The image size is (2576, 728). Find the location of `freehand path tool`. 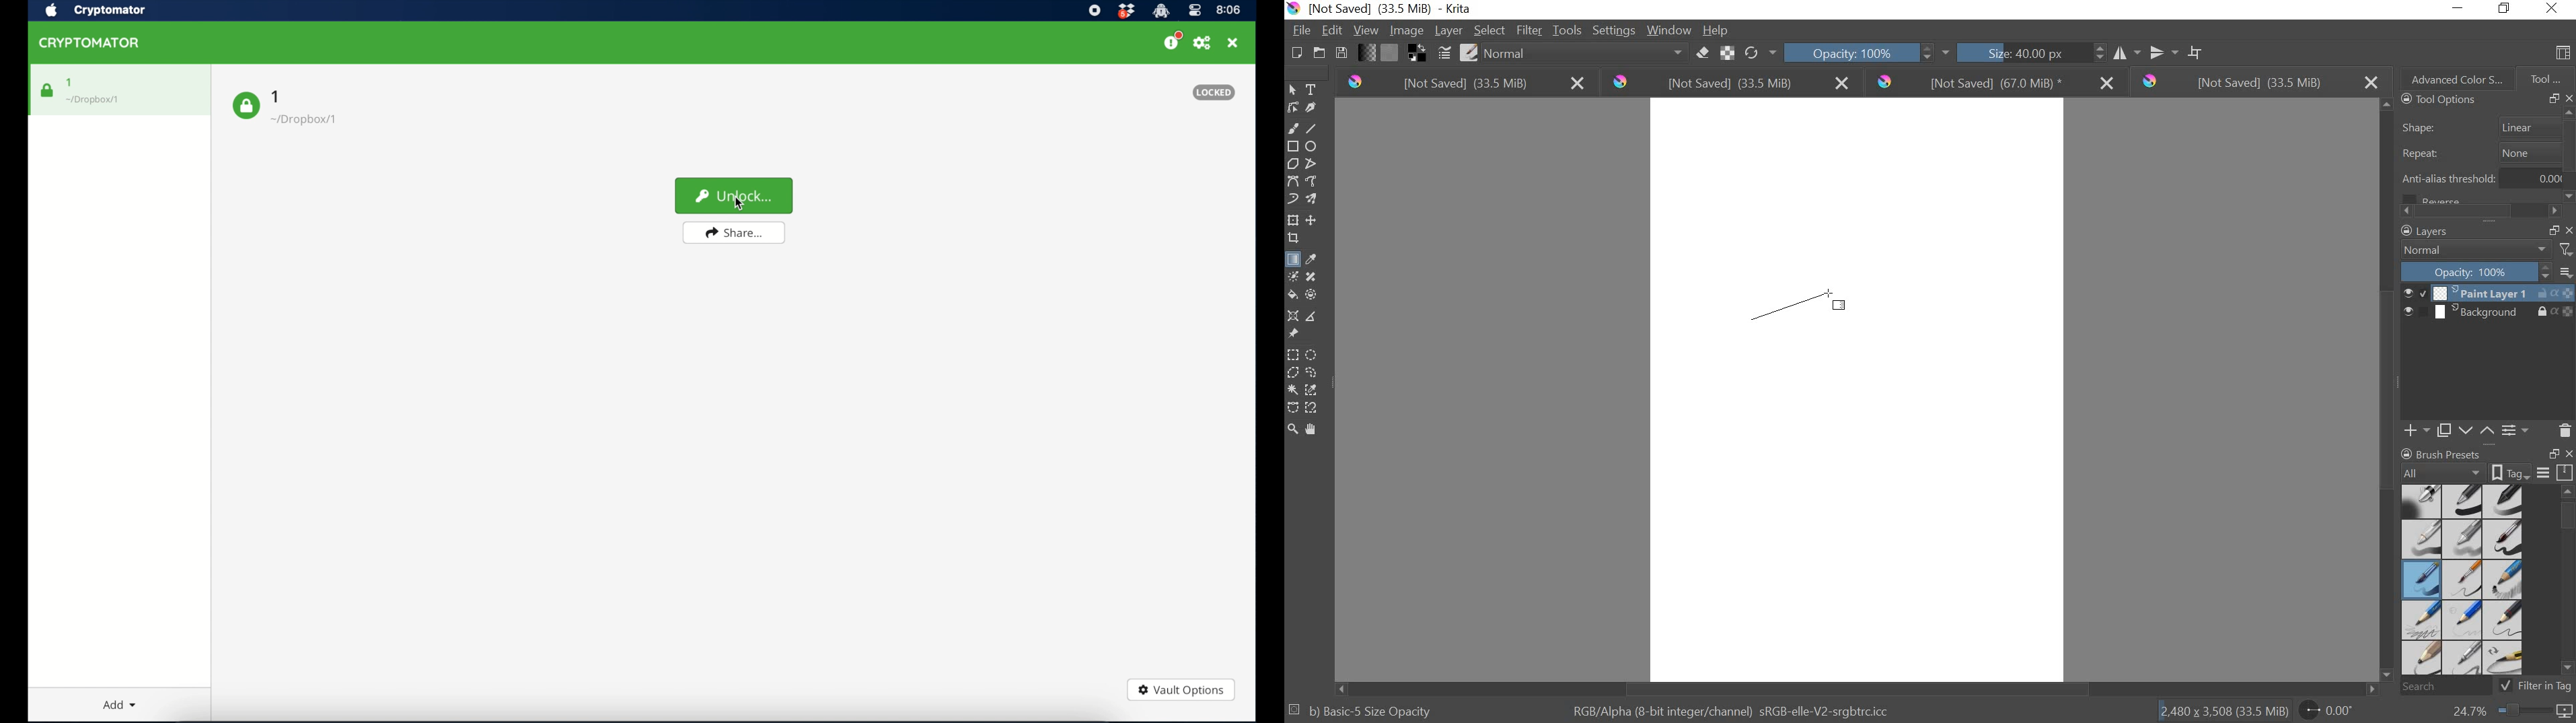

freehand path tool is located at coordinates (1315, 182).